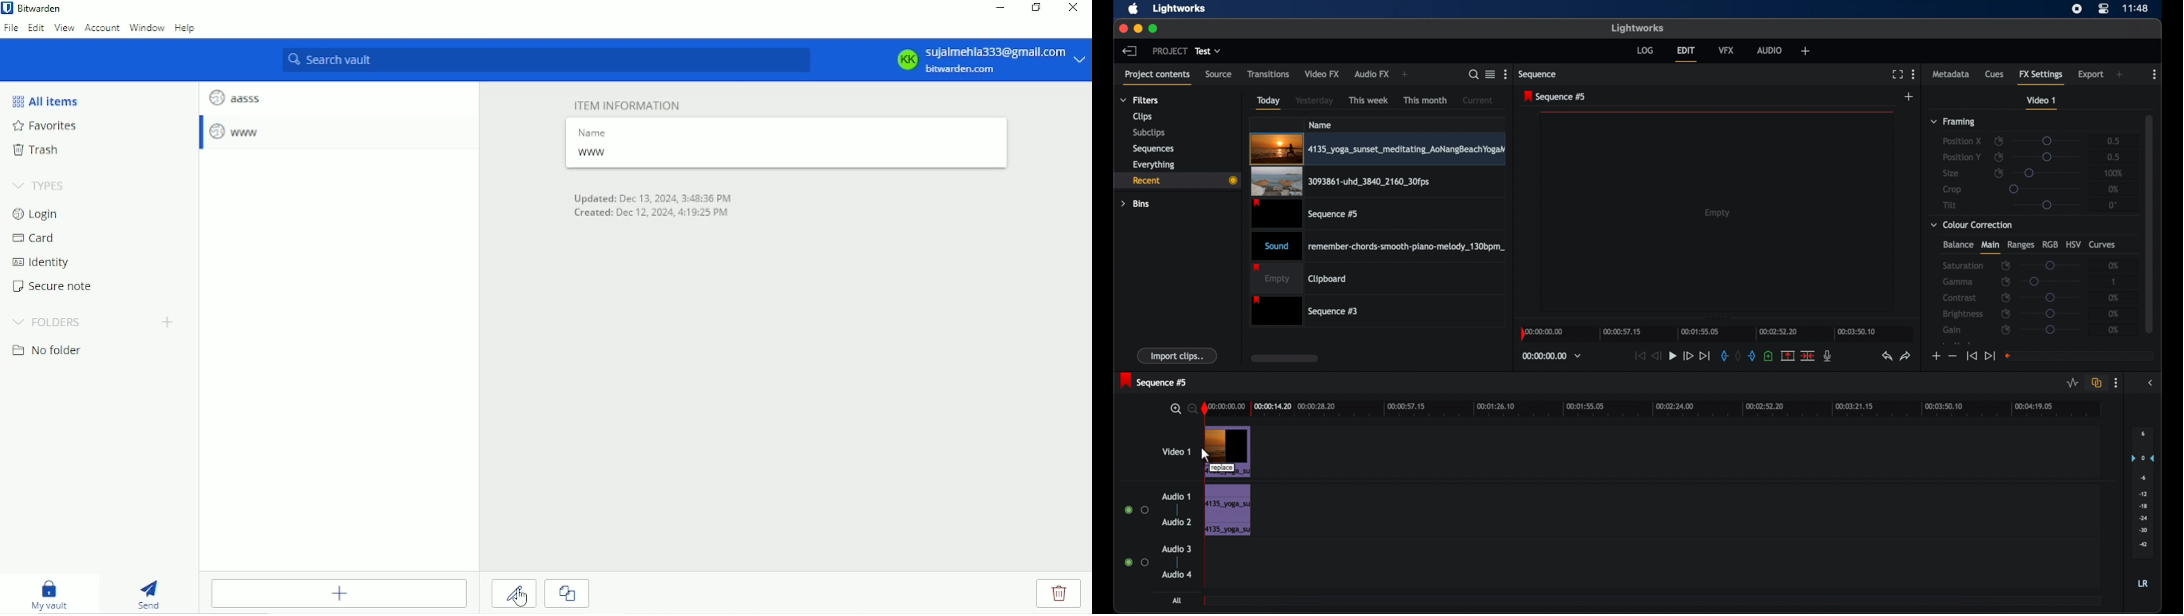  What do you see at coordinates (2052, 297) in the screenshot?
I see `slider` at bounding box center [2052, 297].